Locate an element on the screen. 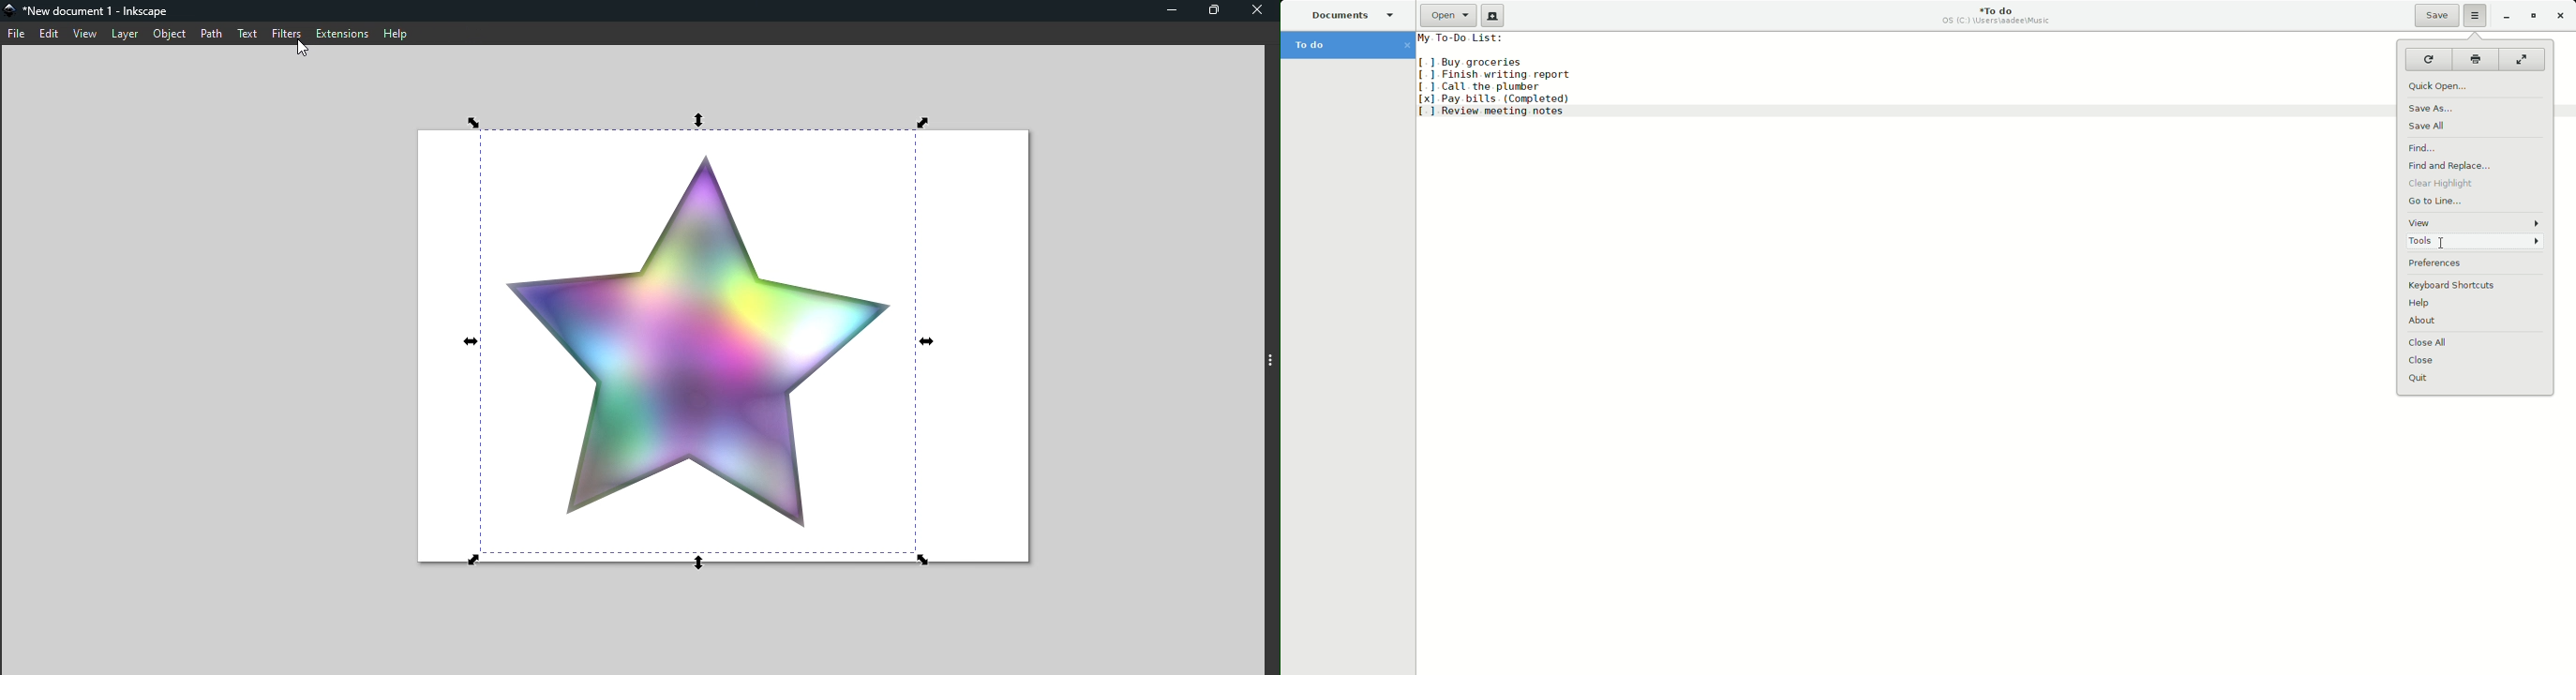  Reload is located at coordinates (2427, 61).